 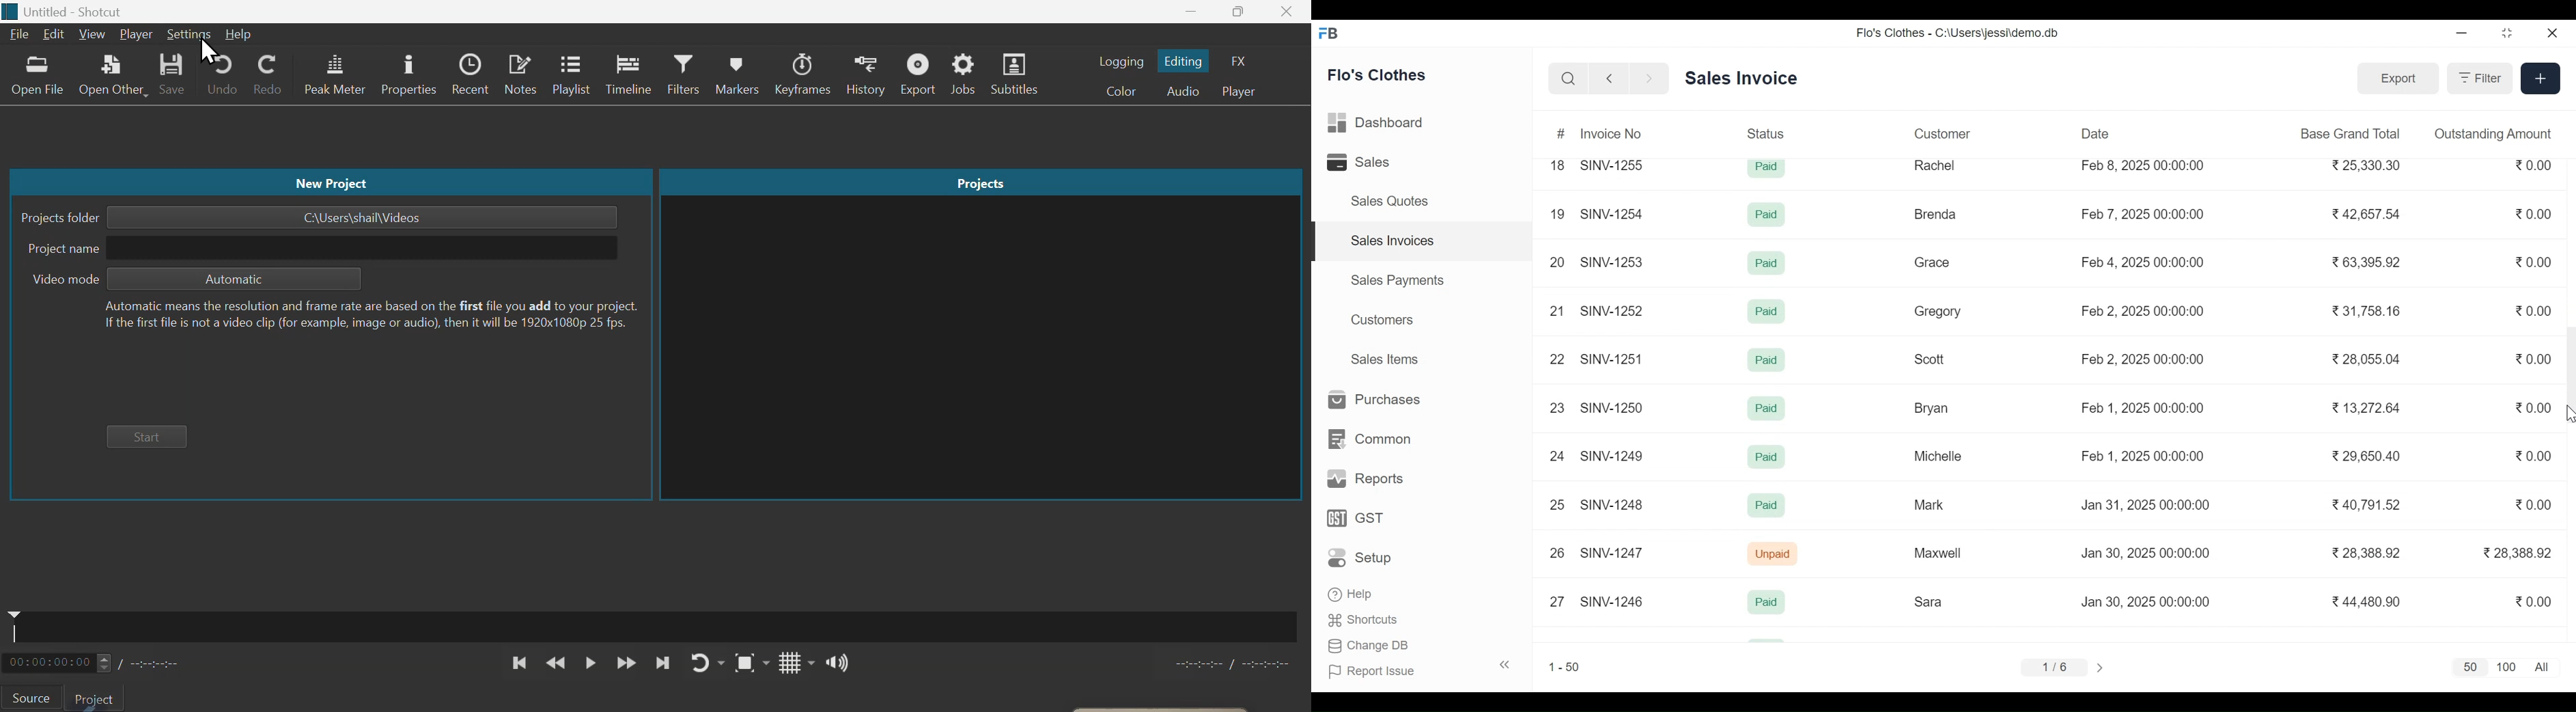 What do you see at coordinates (2537, 504) in the screenshot?
I see `0.00` at bounding box center [2537, 504].